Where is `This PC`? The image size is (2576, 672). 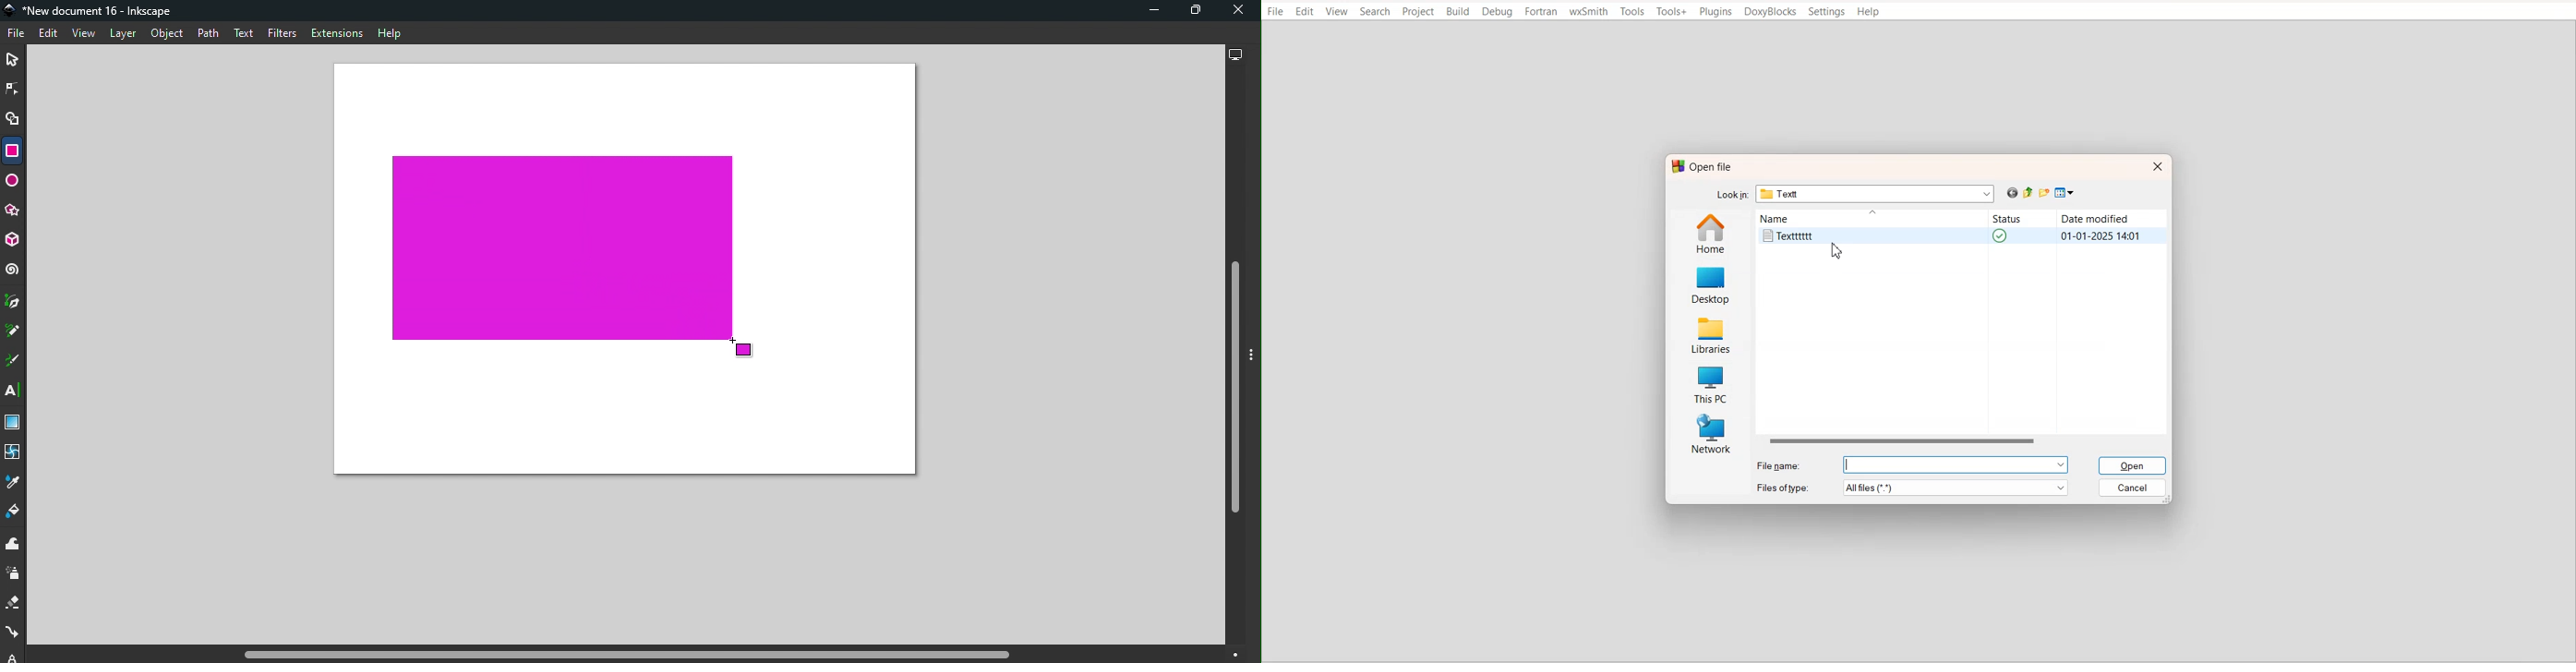 This PC is located at coordinates (1710, 383).